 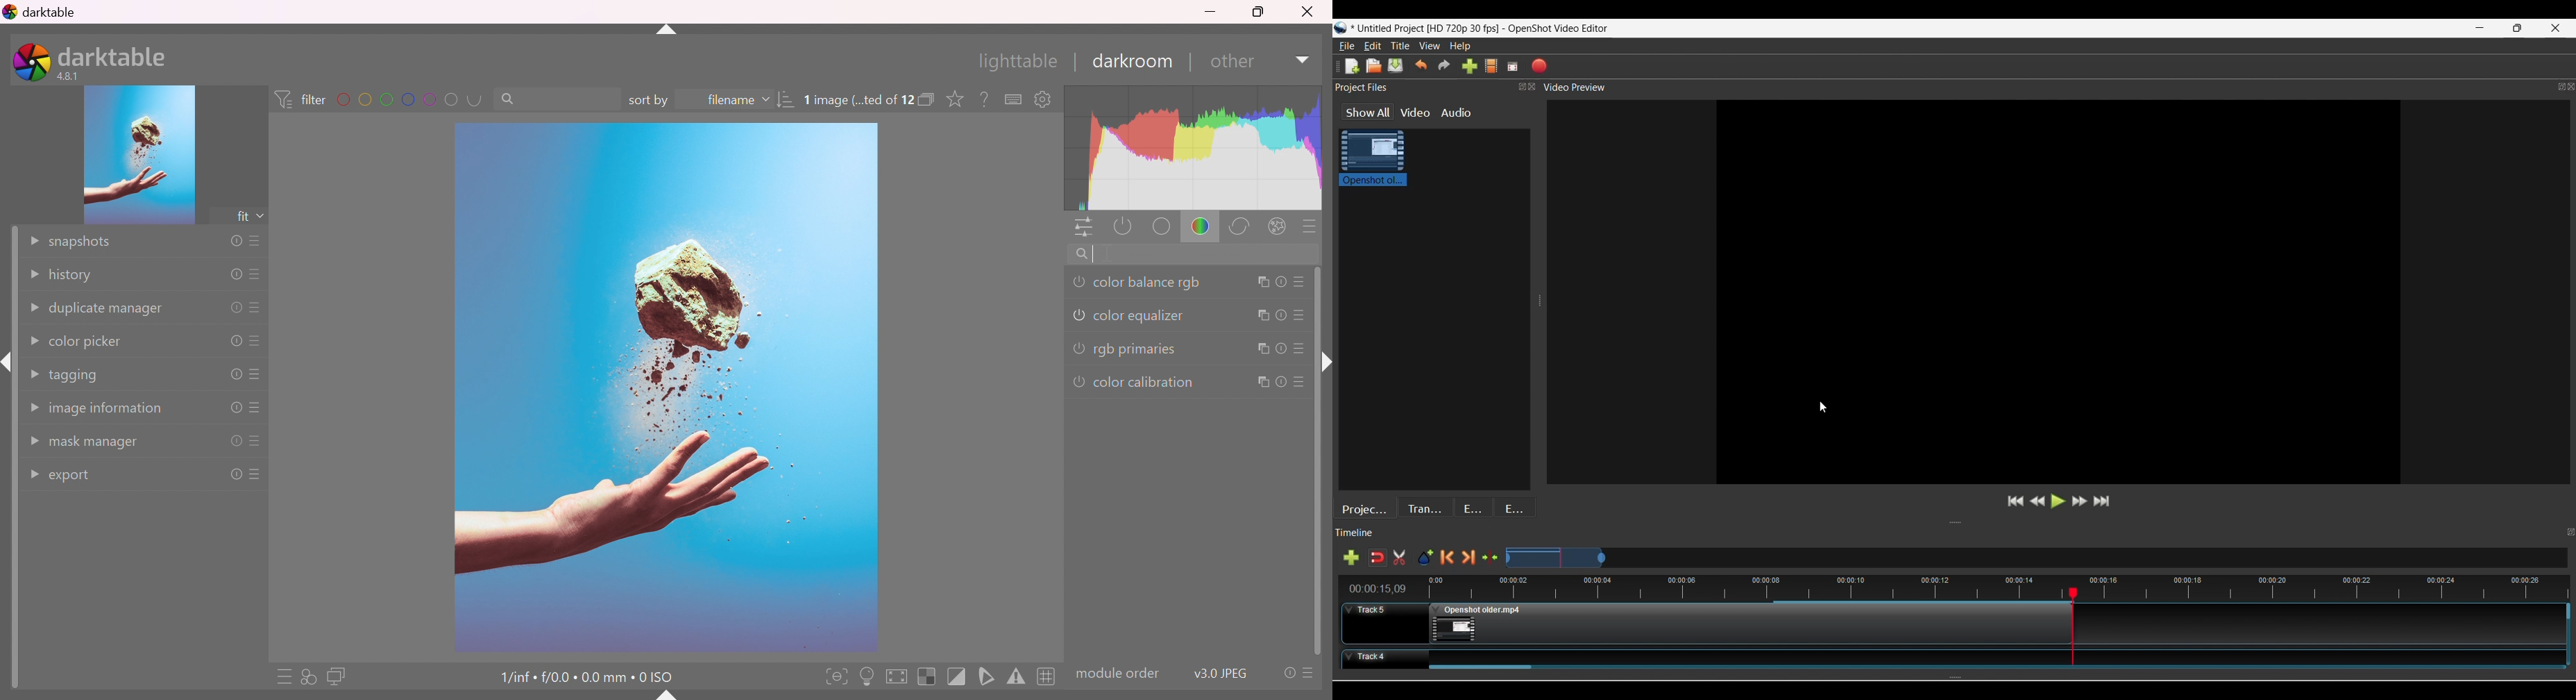 What do you see at coordinates (1260, 349) in the screenshot?
I see `multiple instance actions` at bounding box center [1260, 349].